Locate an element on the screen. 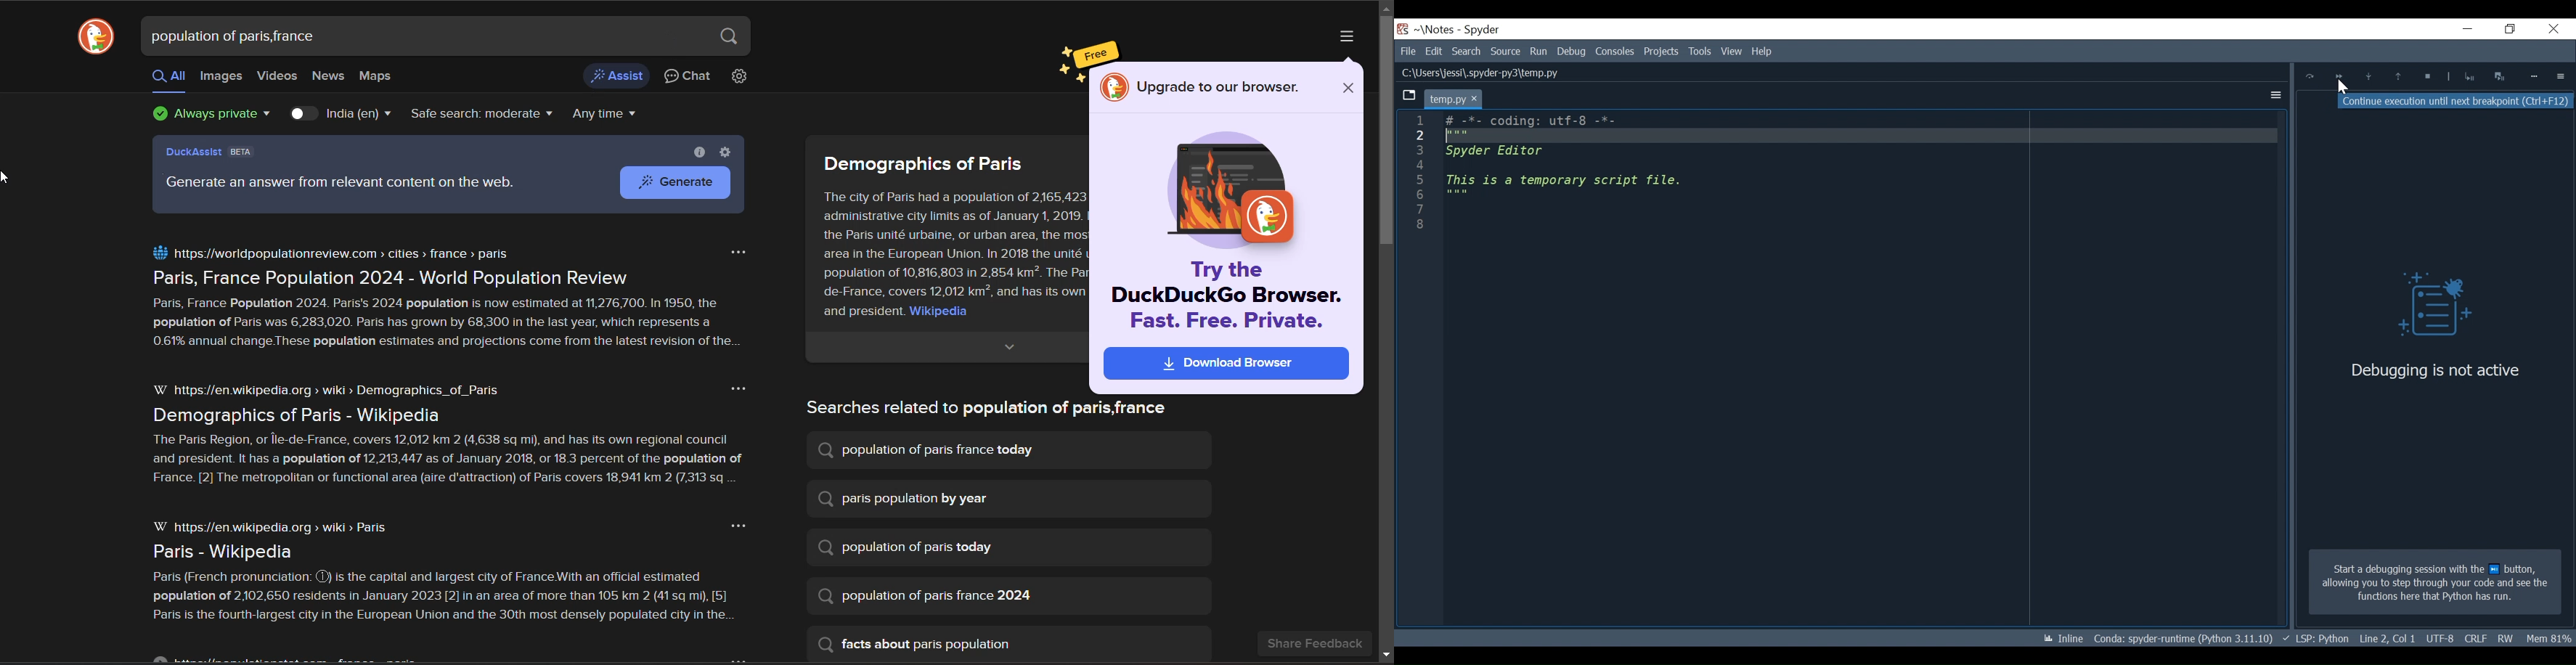 The height and width of the screenshot is (672, 2576). Run is located at coordinates (1539, 51).